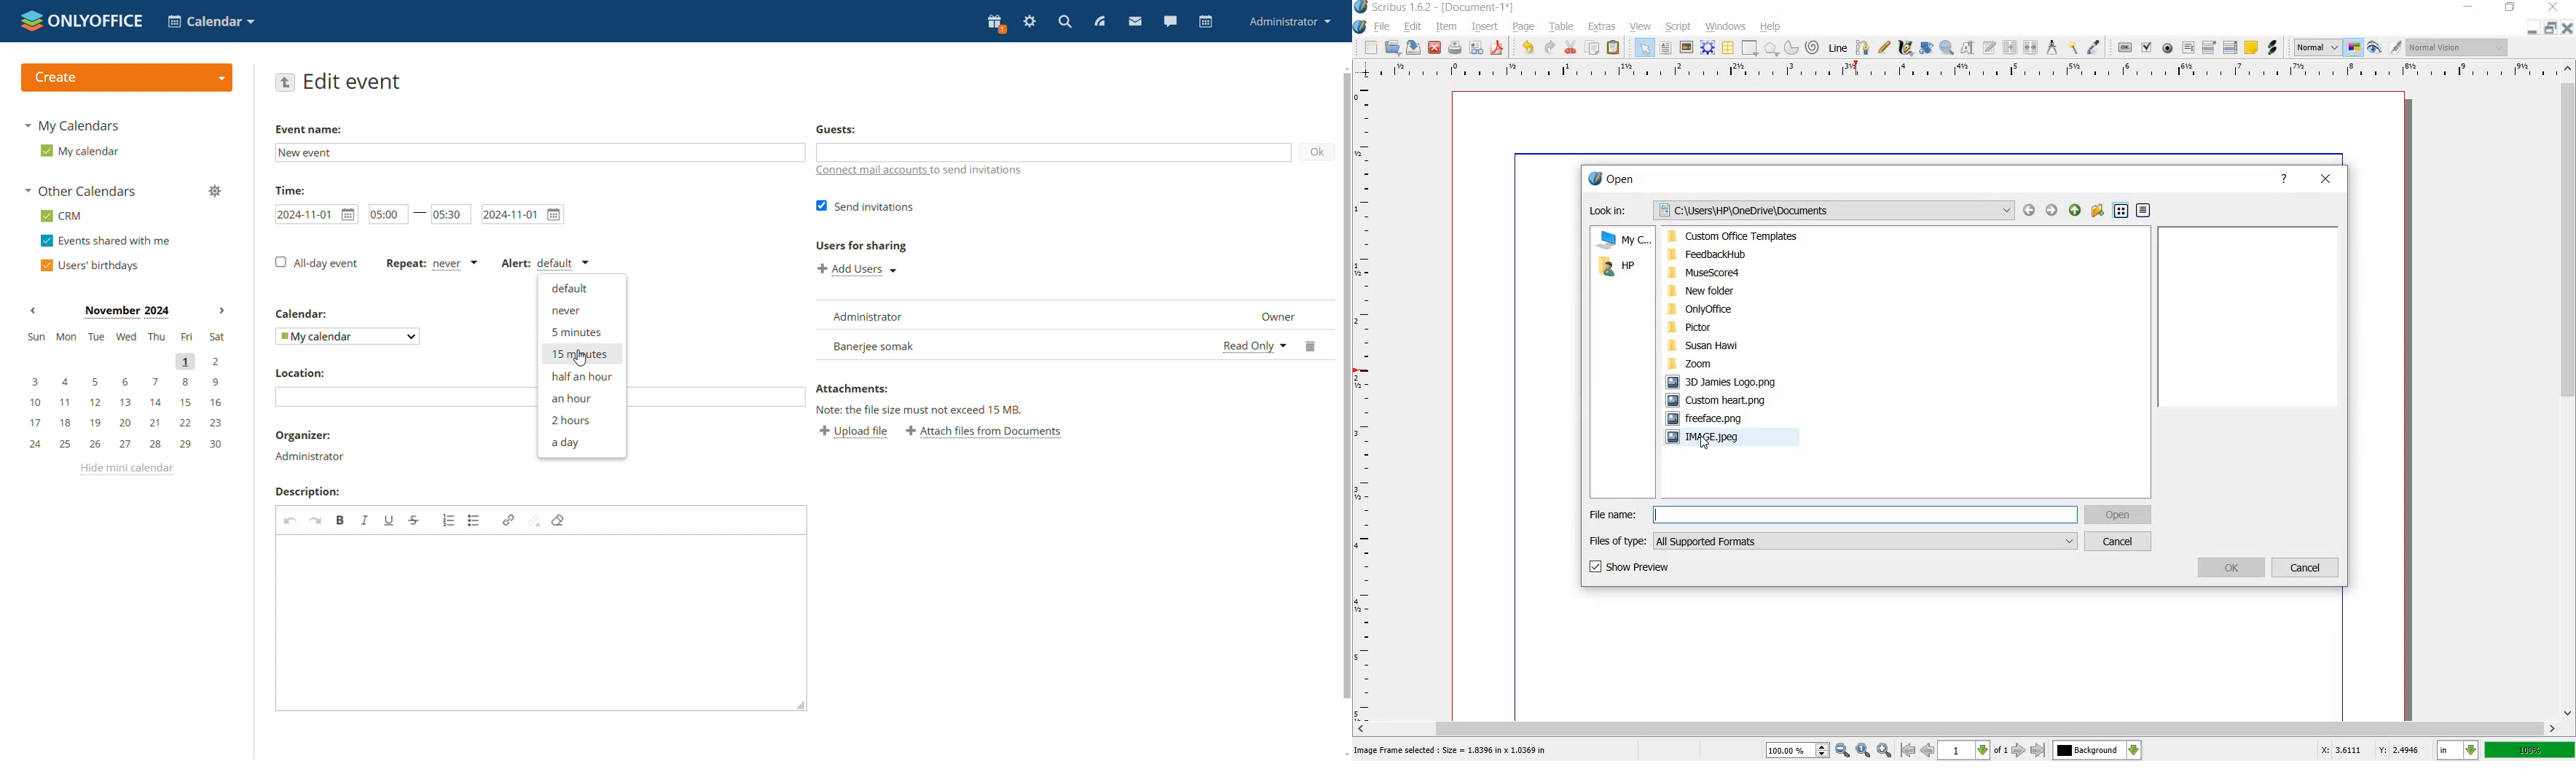 The width and height of the screenshot is (2576, 784). Describe the element at coordinates (1347, 385) in the screenshot. I see `scrollbar` at that location.